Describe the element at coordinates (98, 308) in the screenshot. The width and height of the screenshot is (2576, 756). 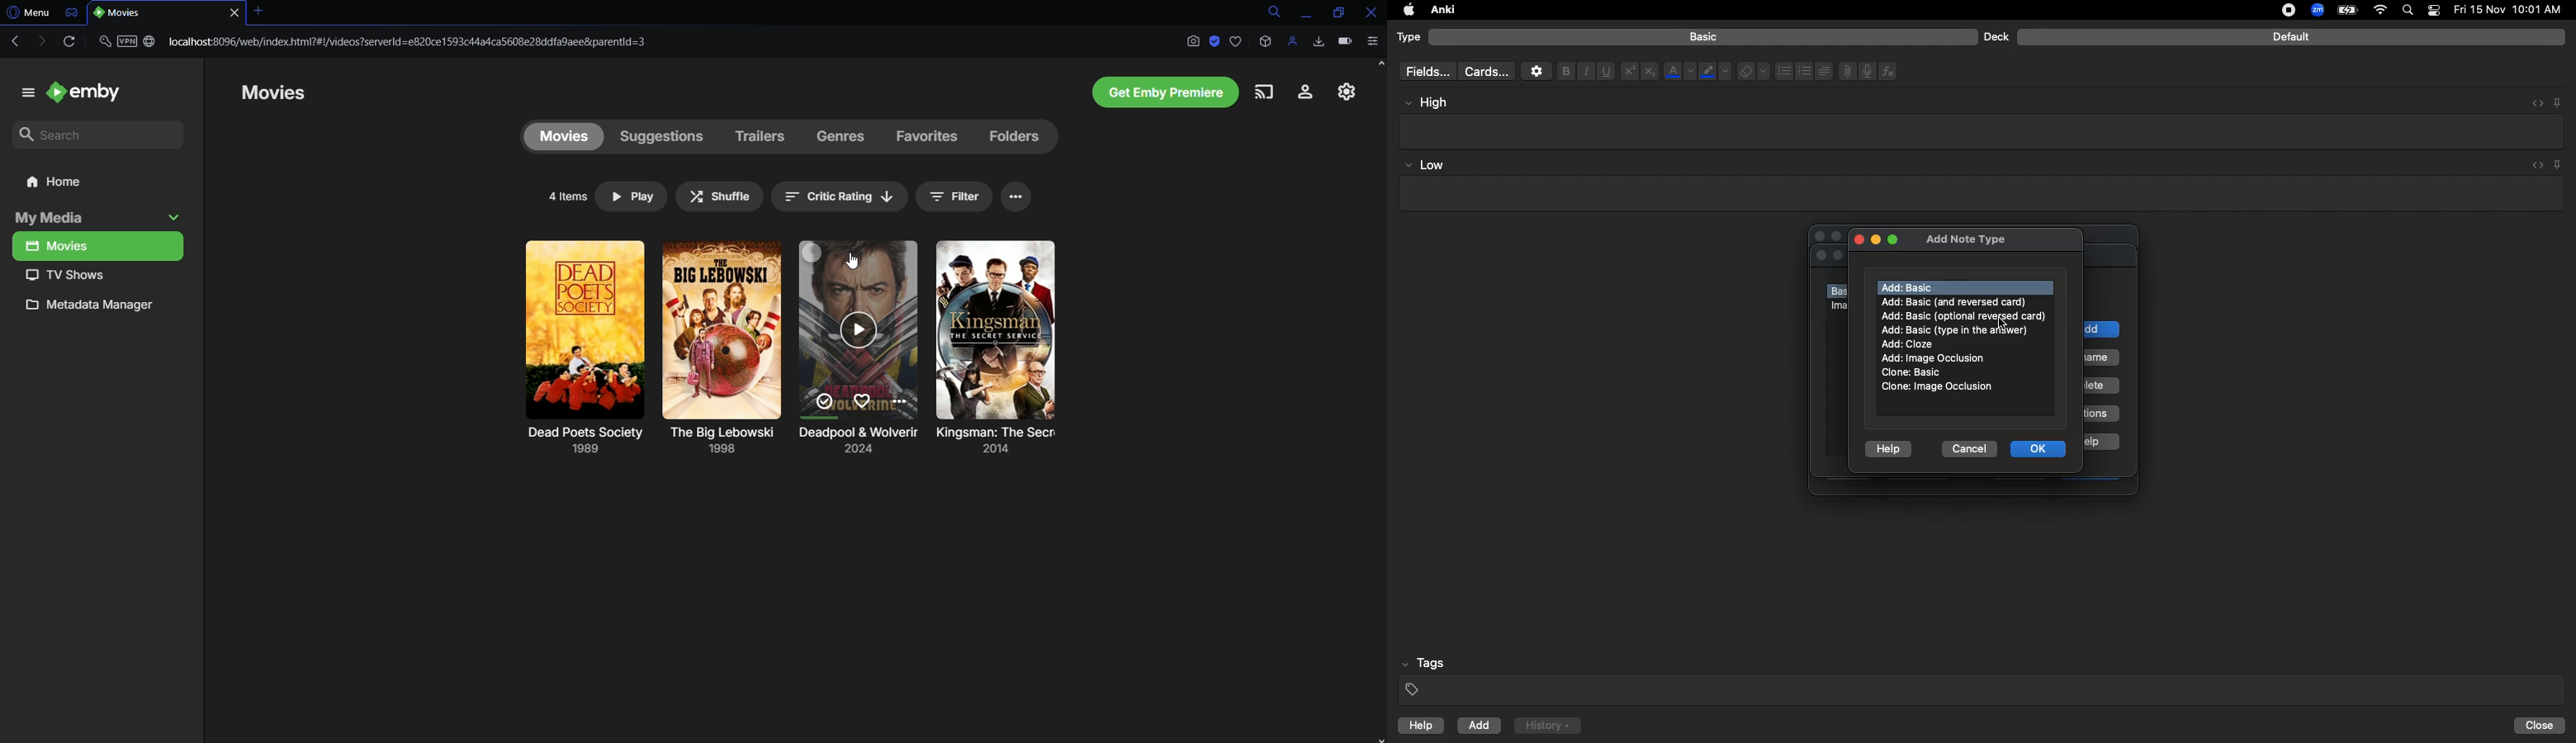
I see `Metadata manager` at that location.